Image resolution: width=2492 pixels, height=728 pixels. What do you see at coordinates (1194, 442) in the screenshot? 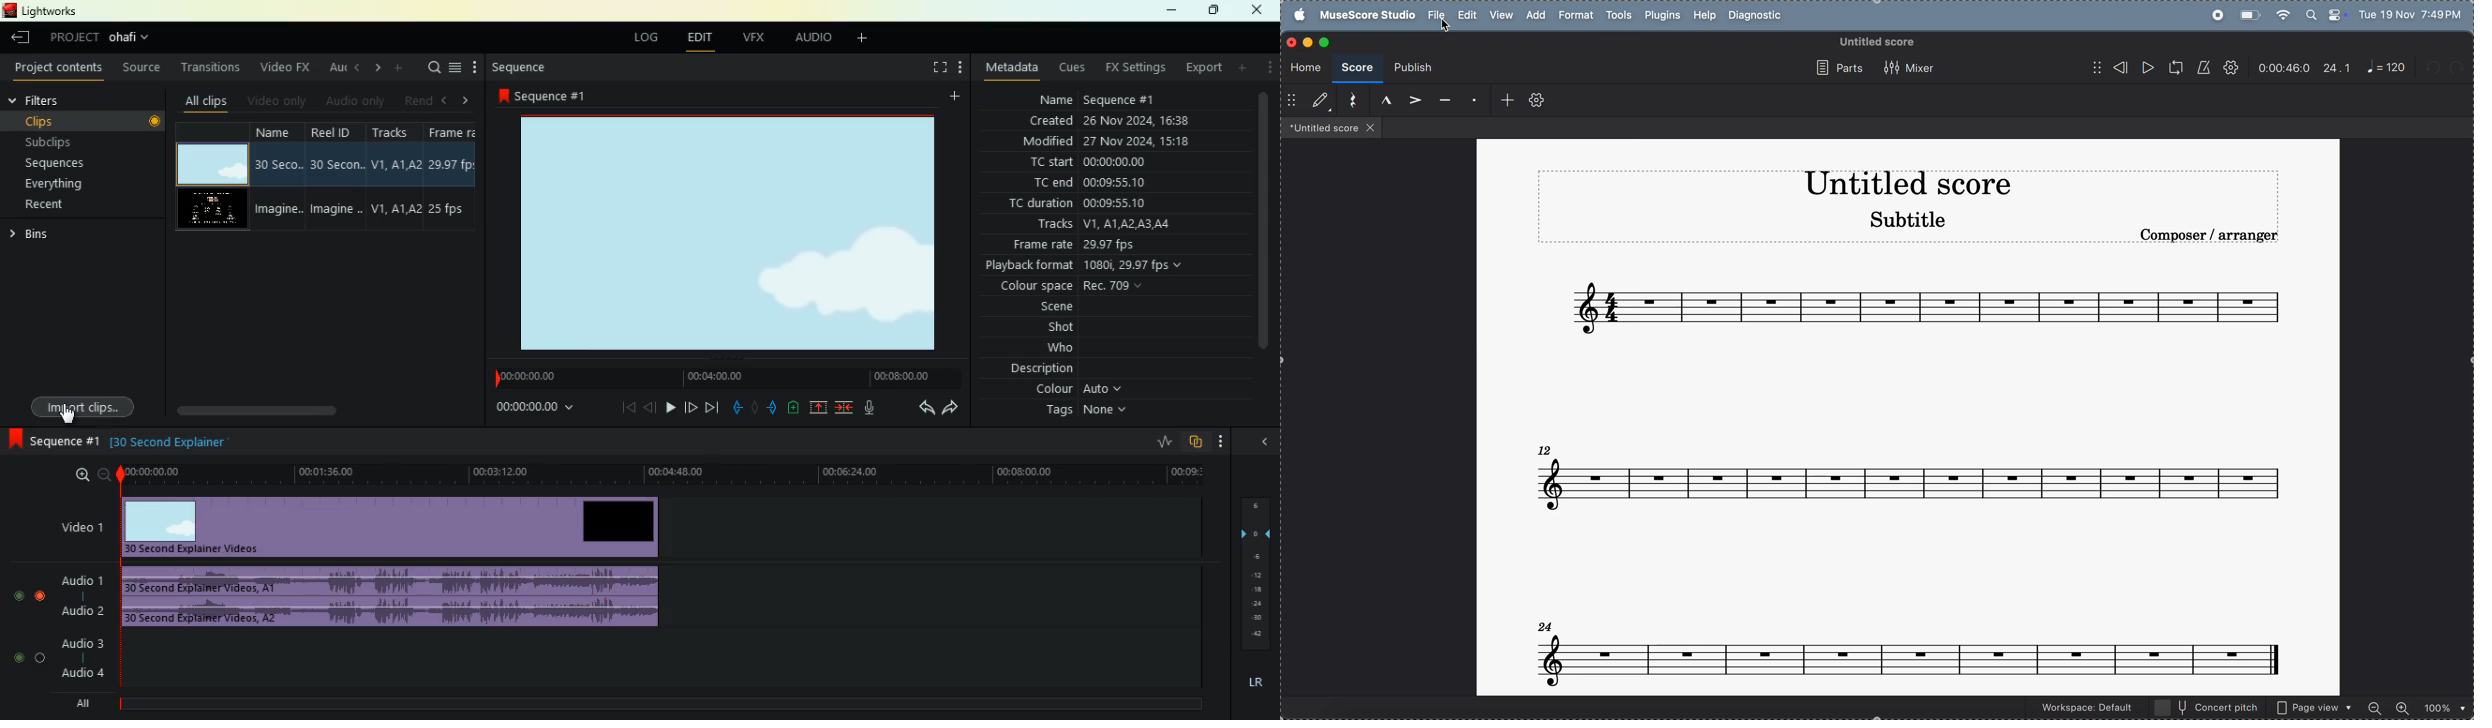
I see `overlap` at bounding box center [1194, 442].